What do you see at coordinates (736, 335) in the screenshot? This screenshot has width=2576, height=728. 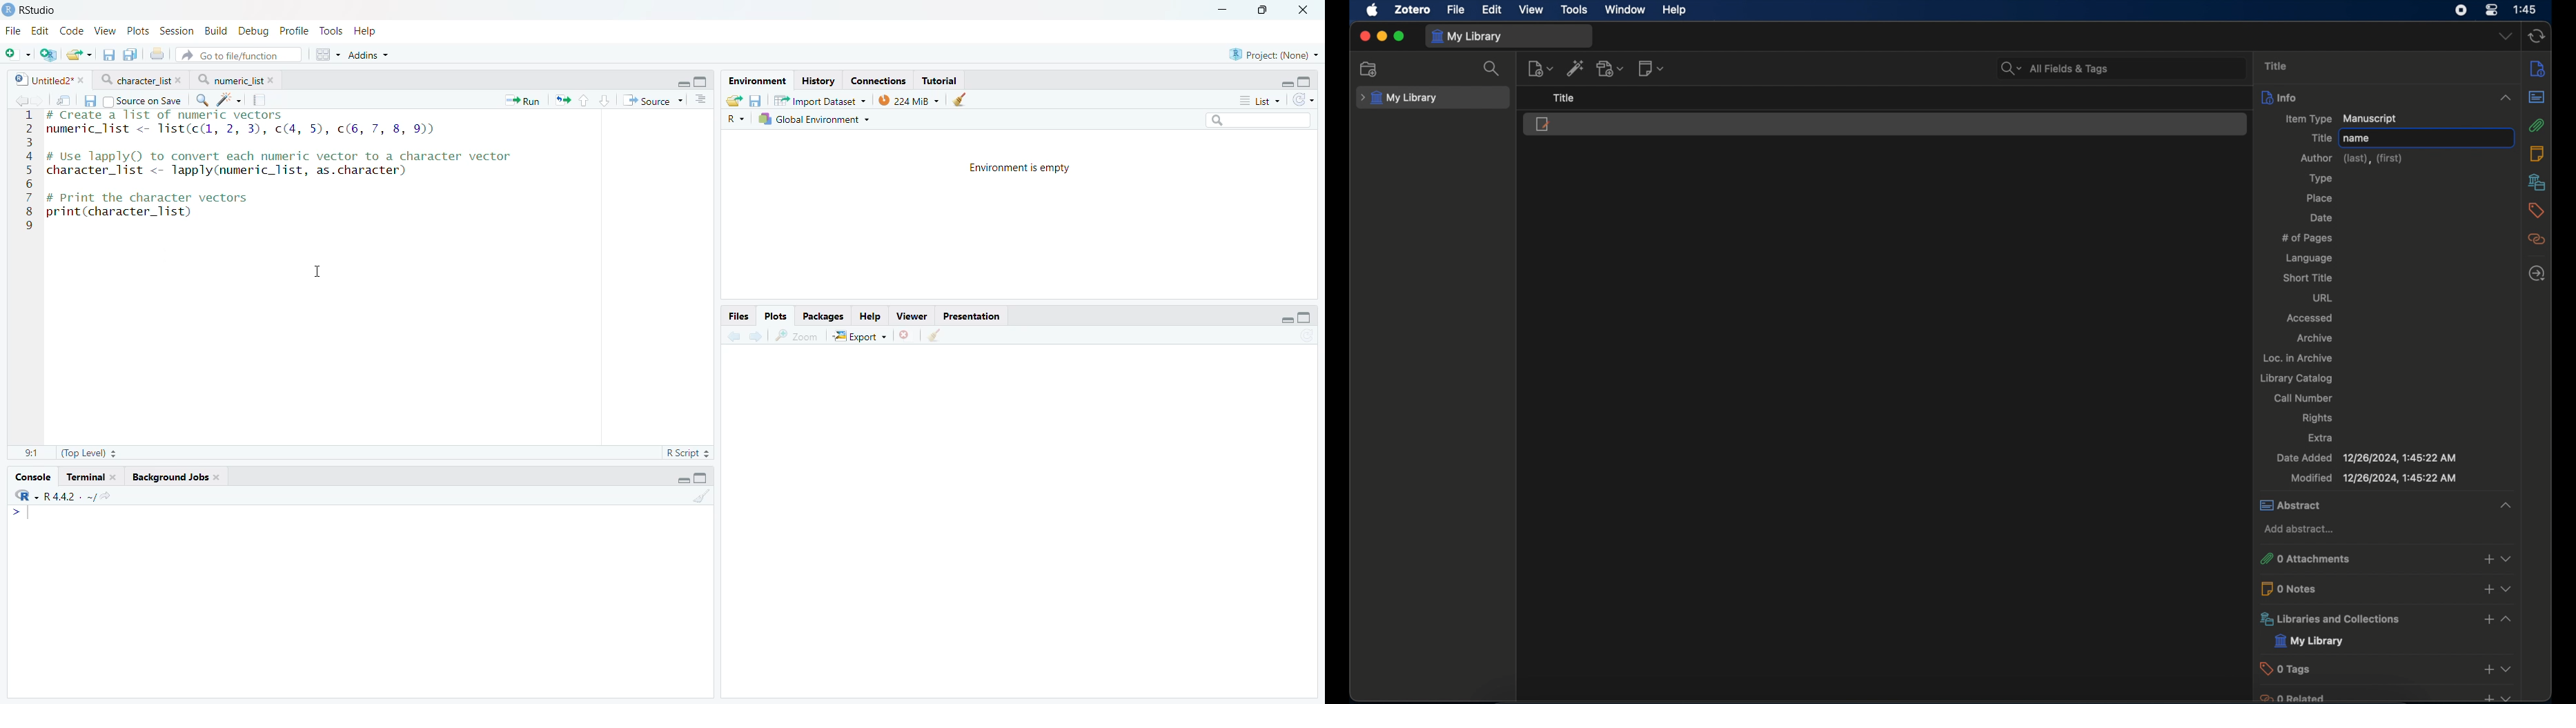 I see `Go to previous plot` at bounding box center [736, 335].